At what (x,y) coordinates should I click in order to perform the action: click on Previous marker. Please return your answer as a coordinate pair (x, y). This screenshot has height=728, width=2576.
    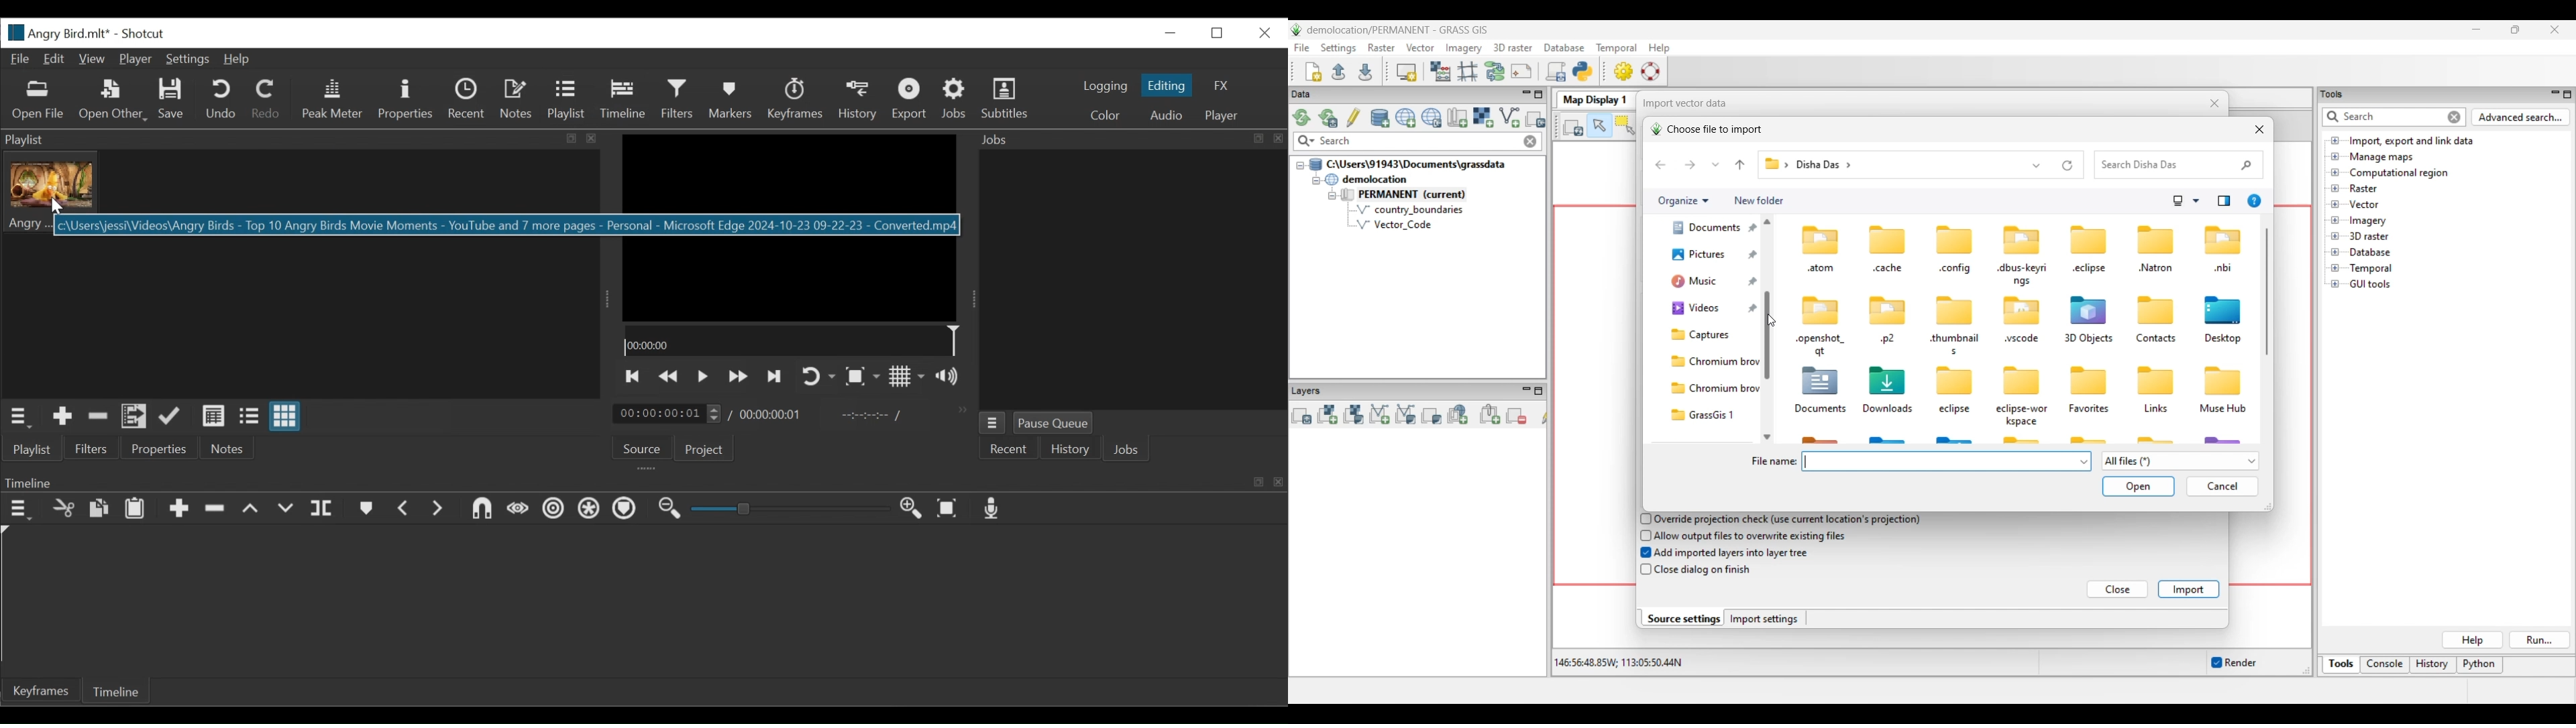
    Looking at the image, I should click on (405, 509).